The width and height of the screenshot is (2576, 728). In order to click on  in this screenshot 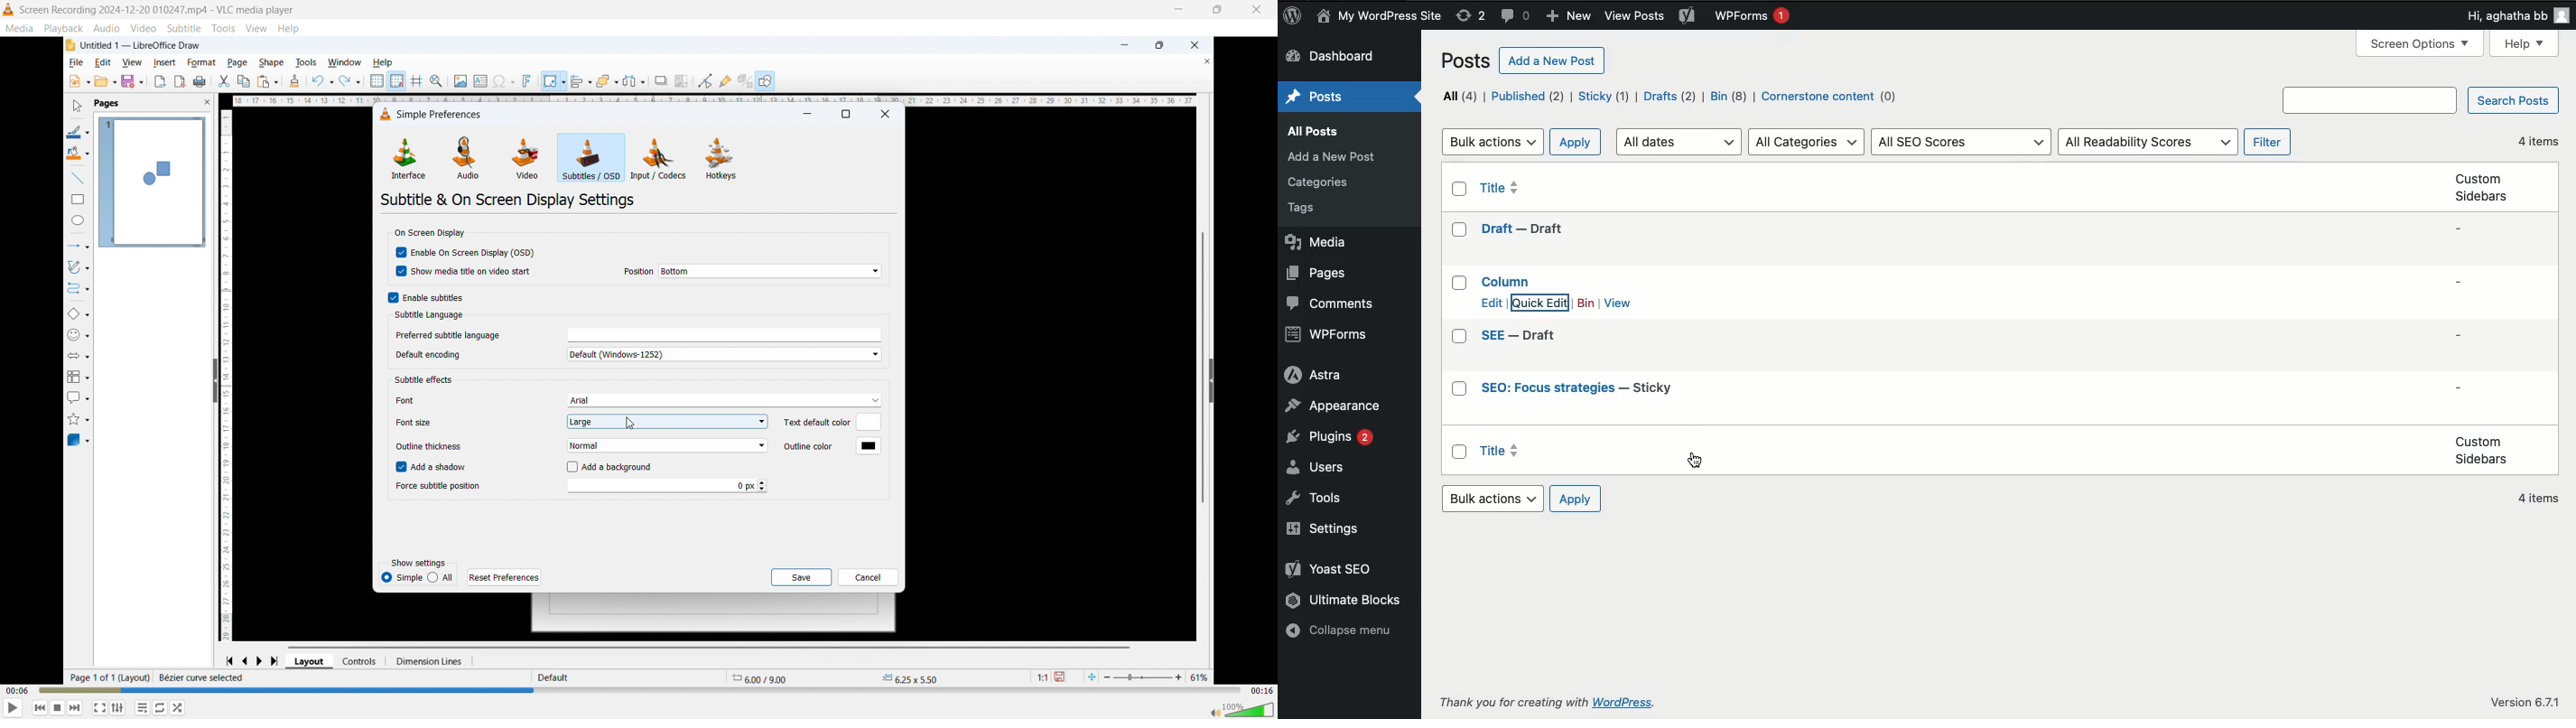, I will do `click(2528, 702)`.